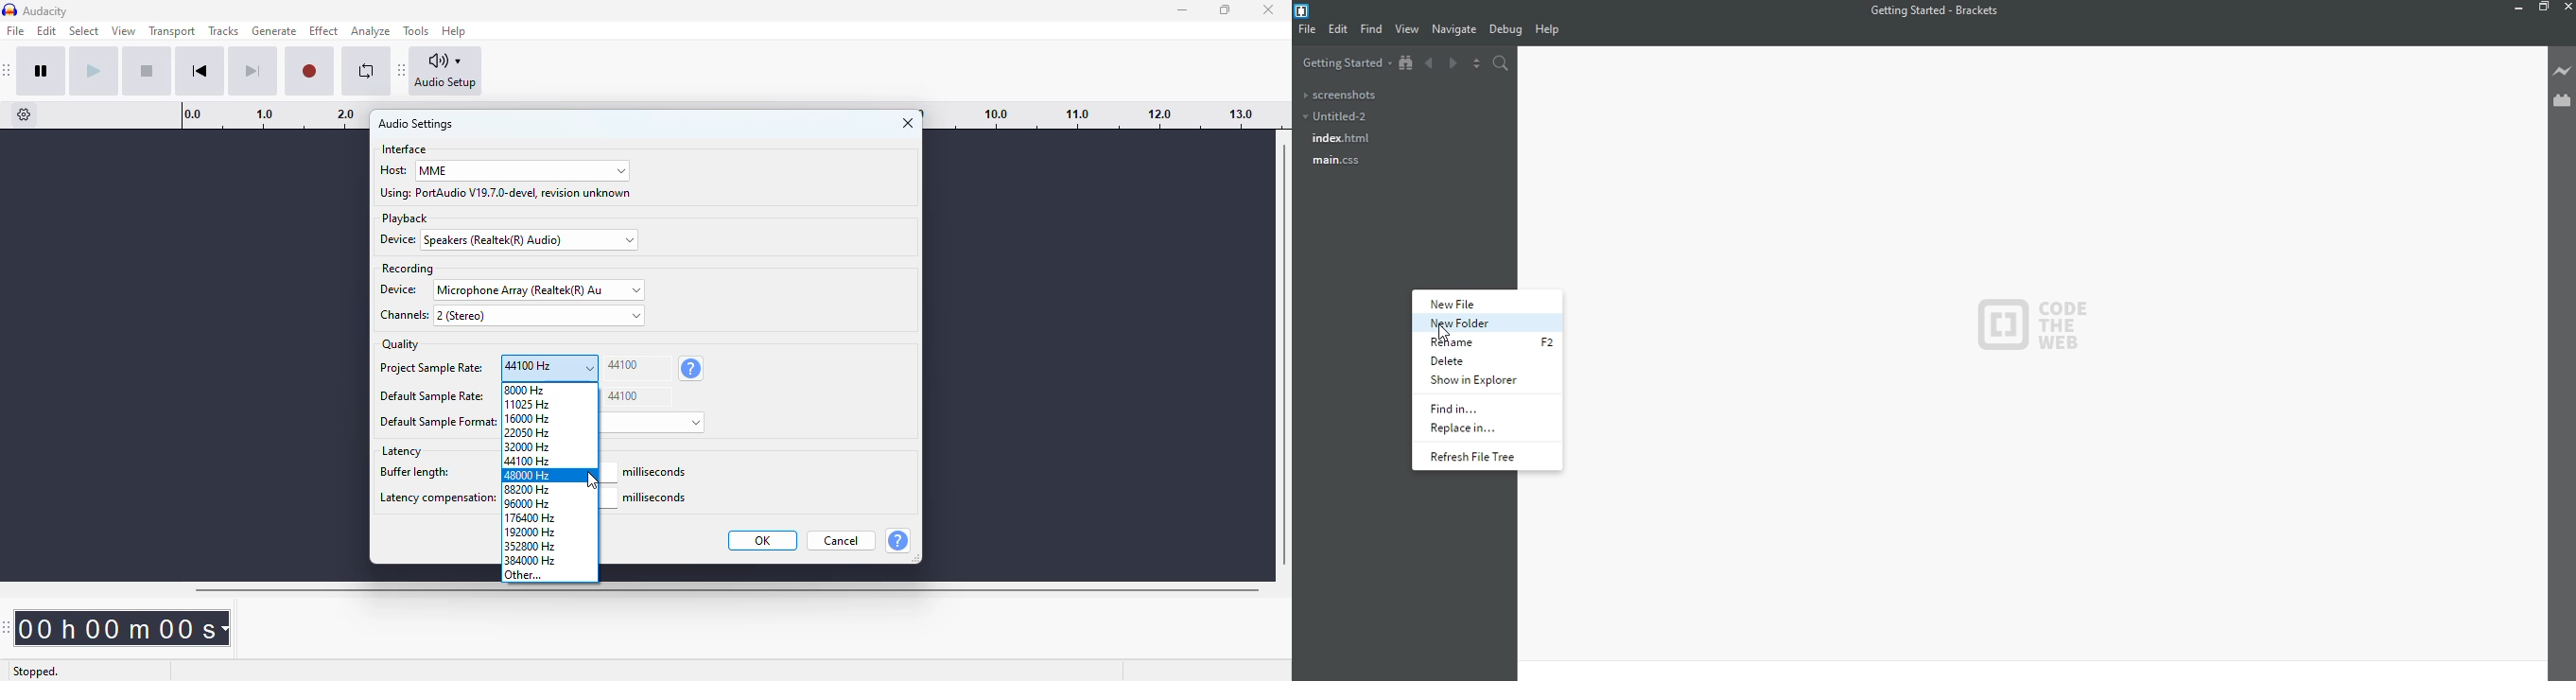 The image size is (2576, 700). Describe the element at coordinates (548, 403) in the screenshot. I see `11025 Hz` at that location.